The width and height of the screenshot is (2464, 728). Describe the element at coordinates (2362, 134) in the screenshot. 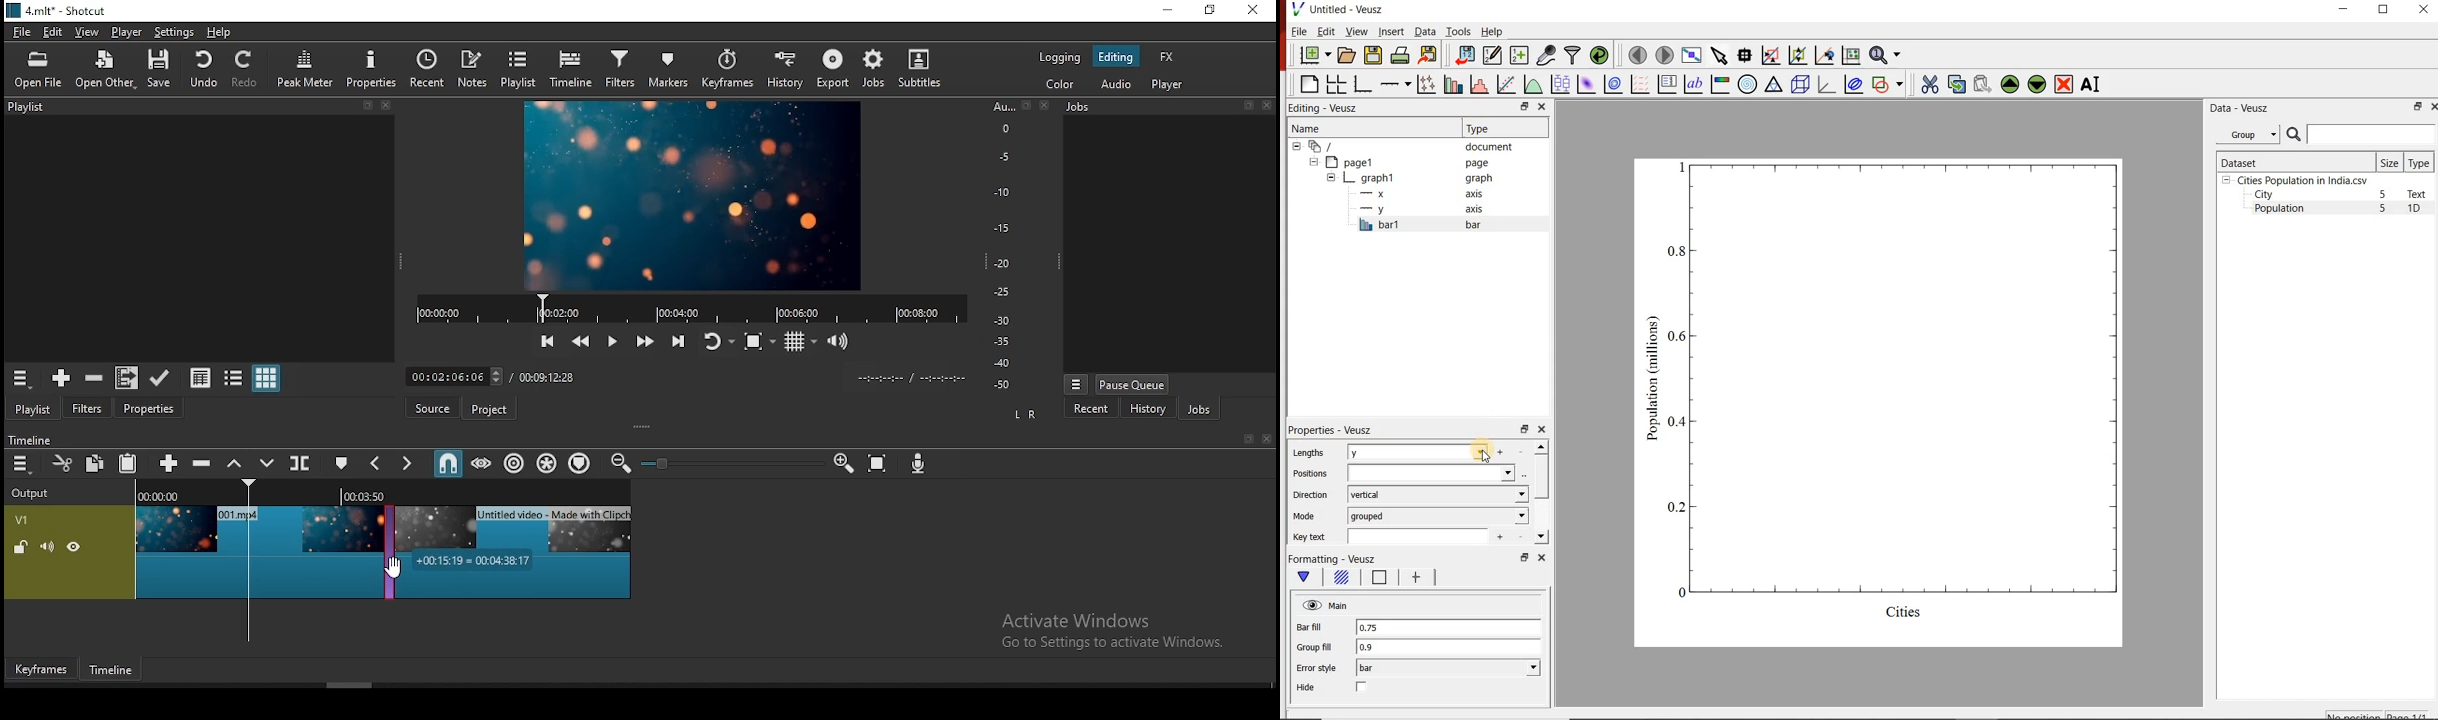

I see `search dataset` at that location.